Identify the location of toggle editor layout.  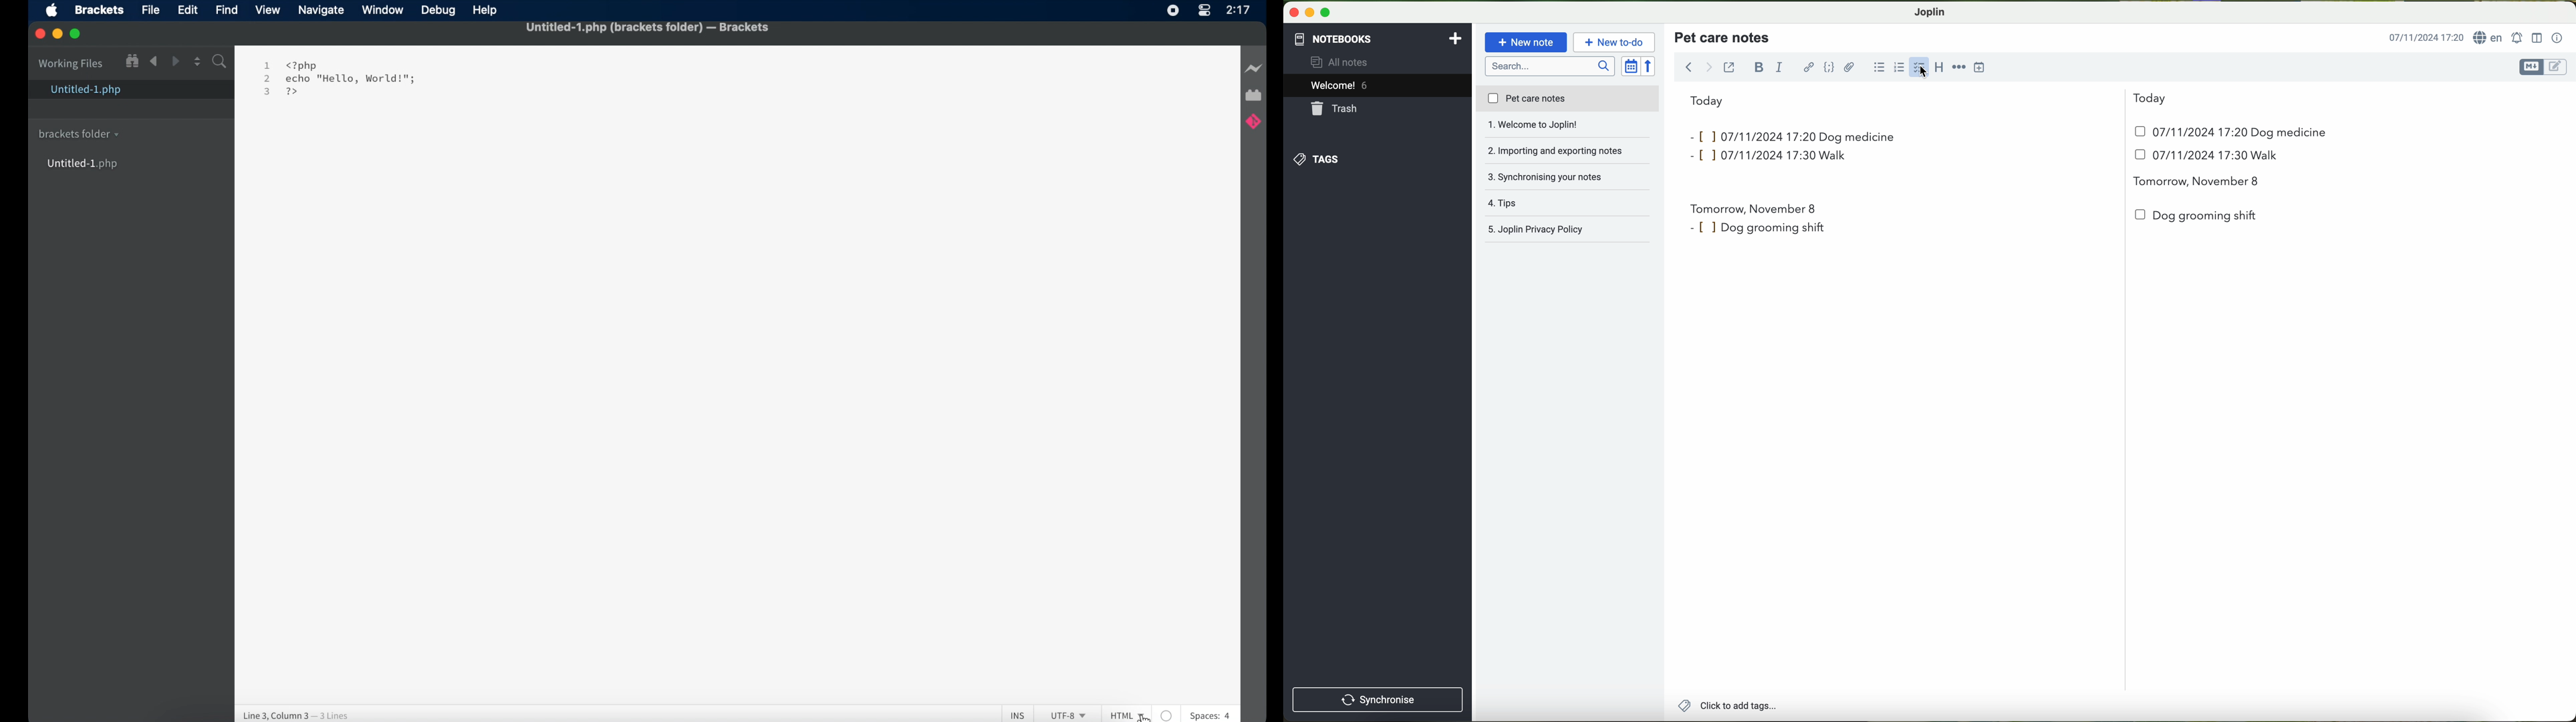
(2537, 37).